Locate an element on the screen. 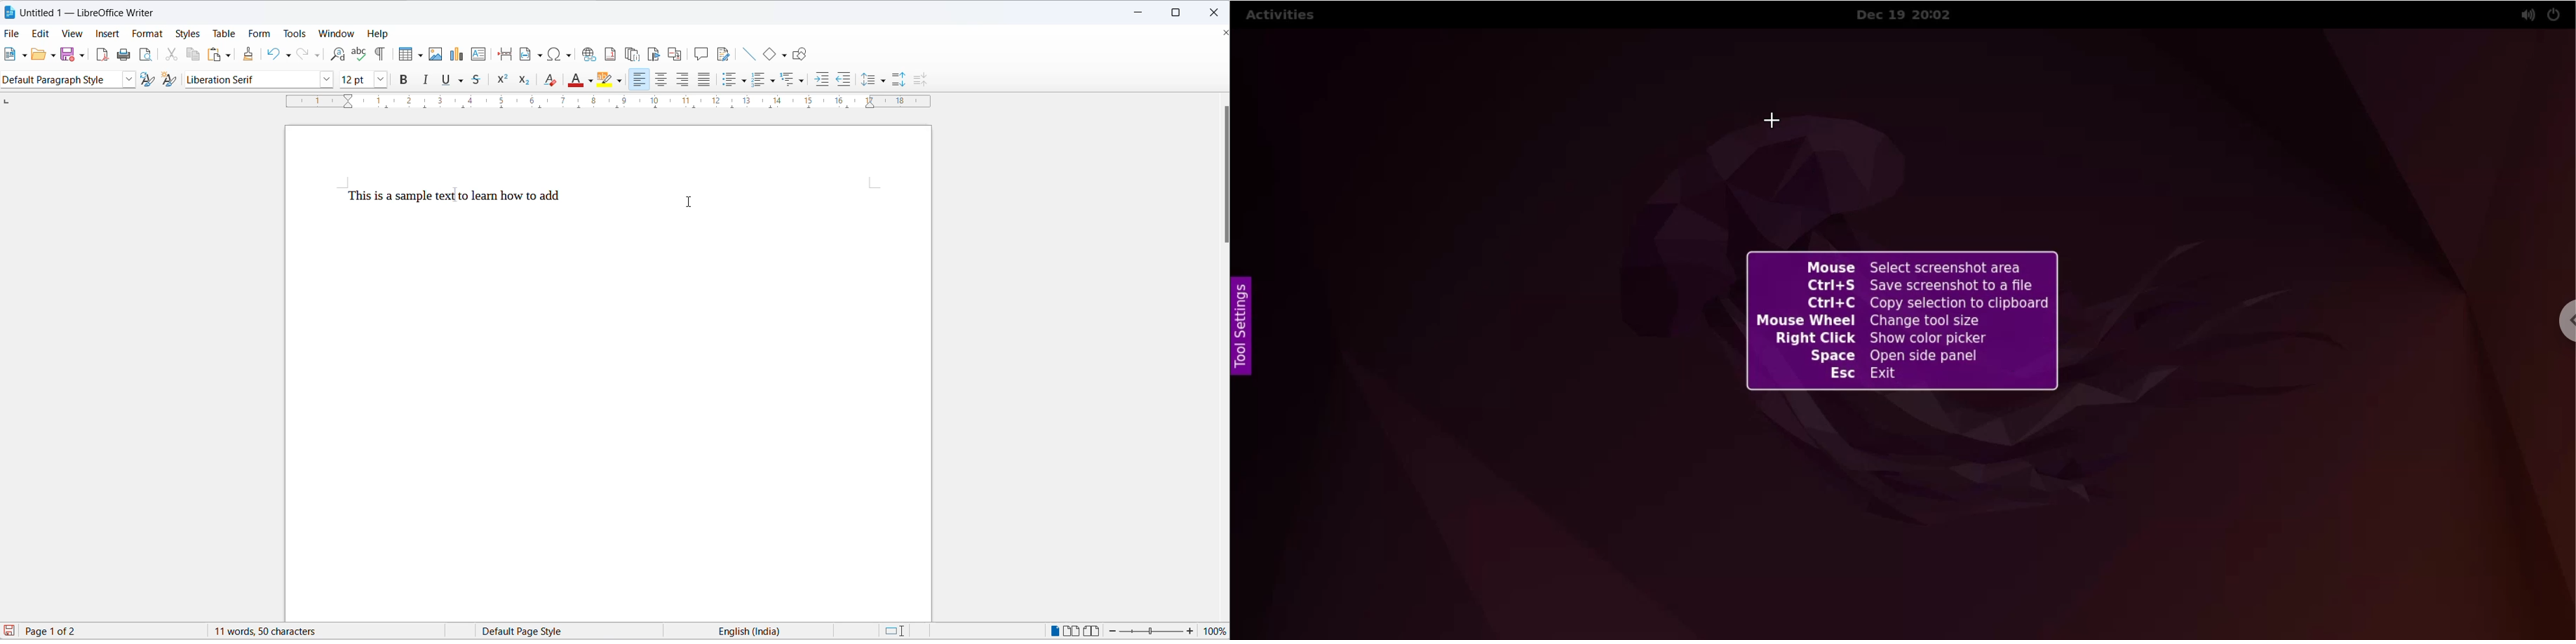 The width and height of the screenshot is (2576, 644). decrease zoom is located at coordinates (1112, 631).